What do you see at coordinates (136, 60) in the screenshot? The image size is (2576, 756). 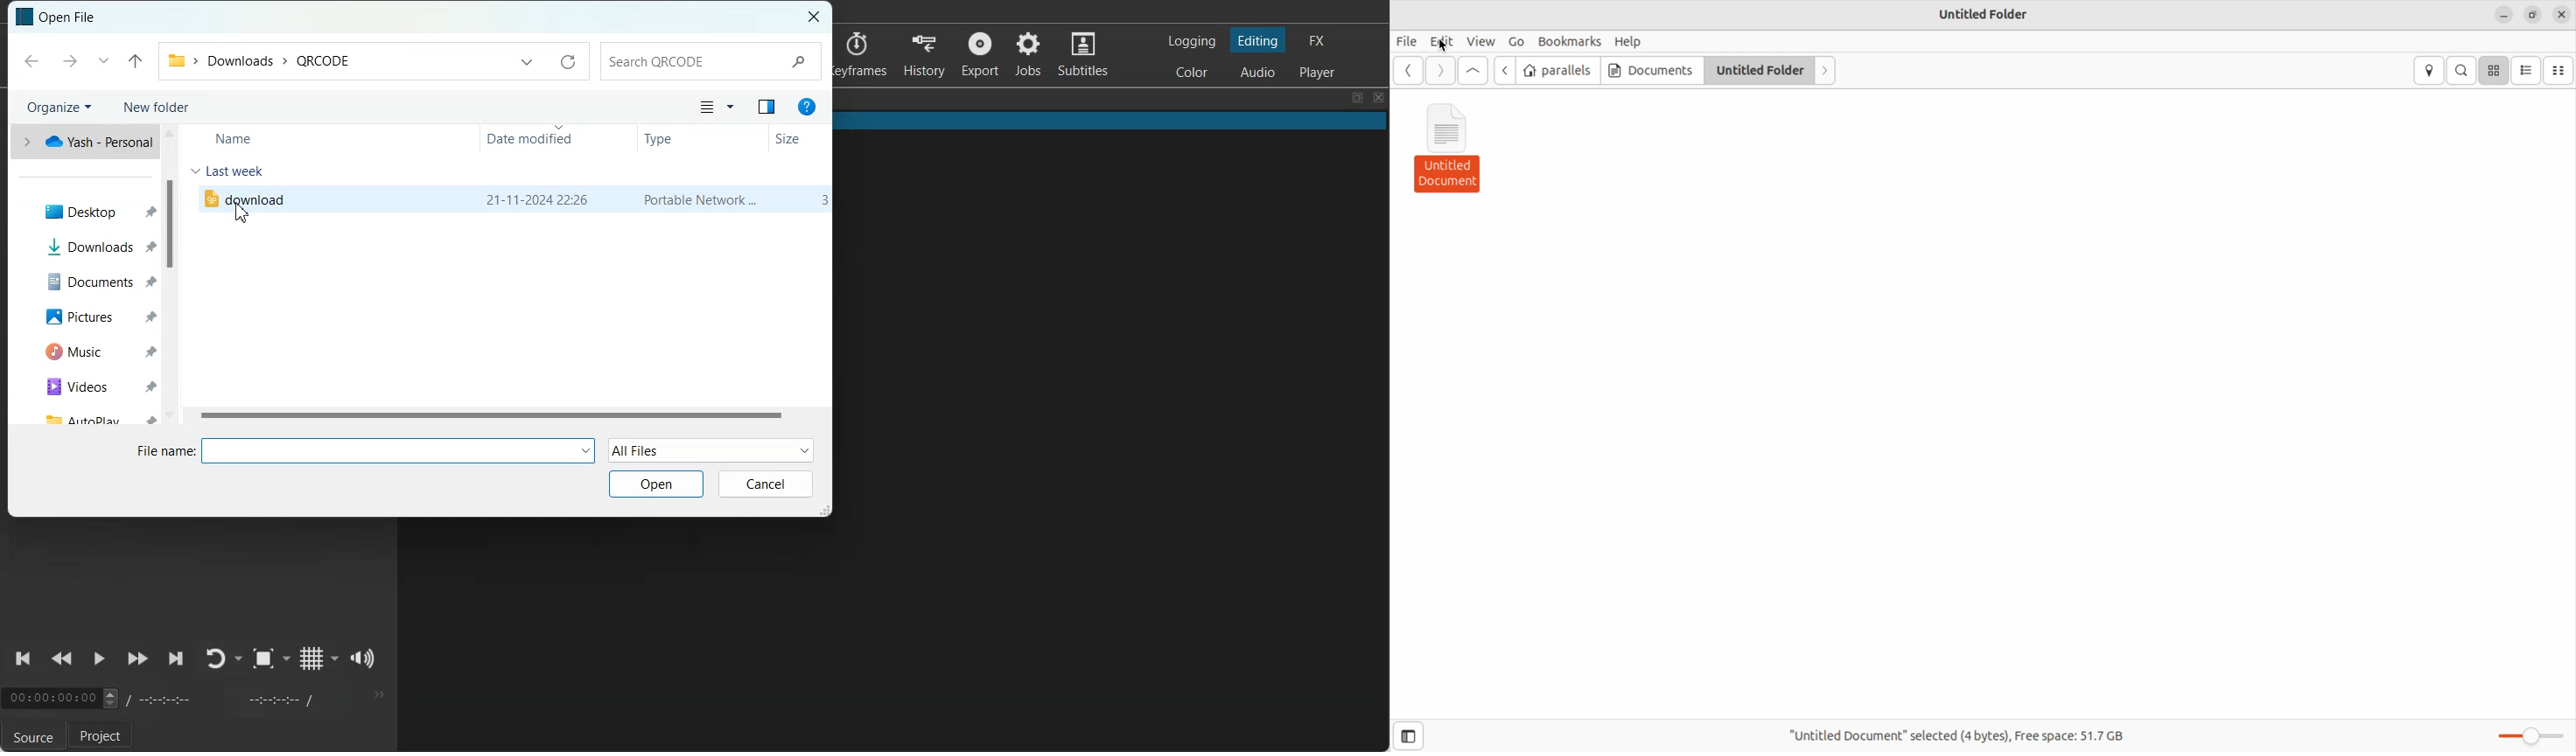 I see `Up to last file` at bounding box center [136, 60].